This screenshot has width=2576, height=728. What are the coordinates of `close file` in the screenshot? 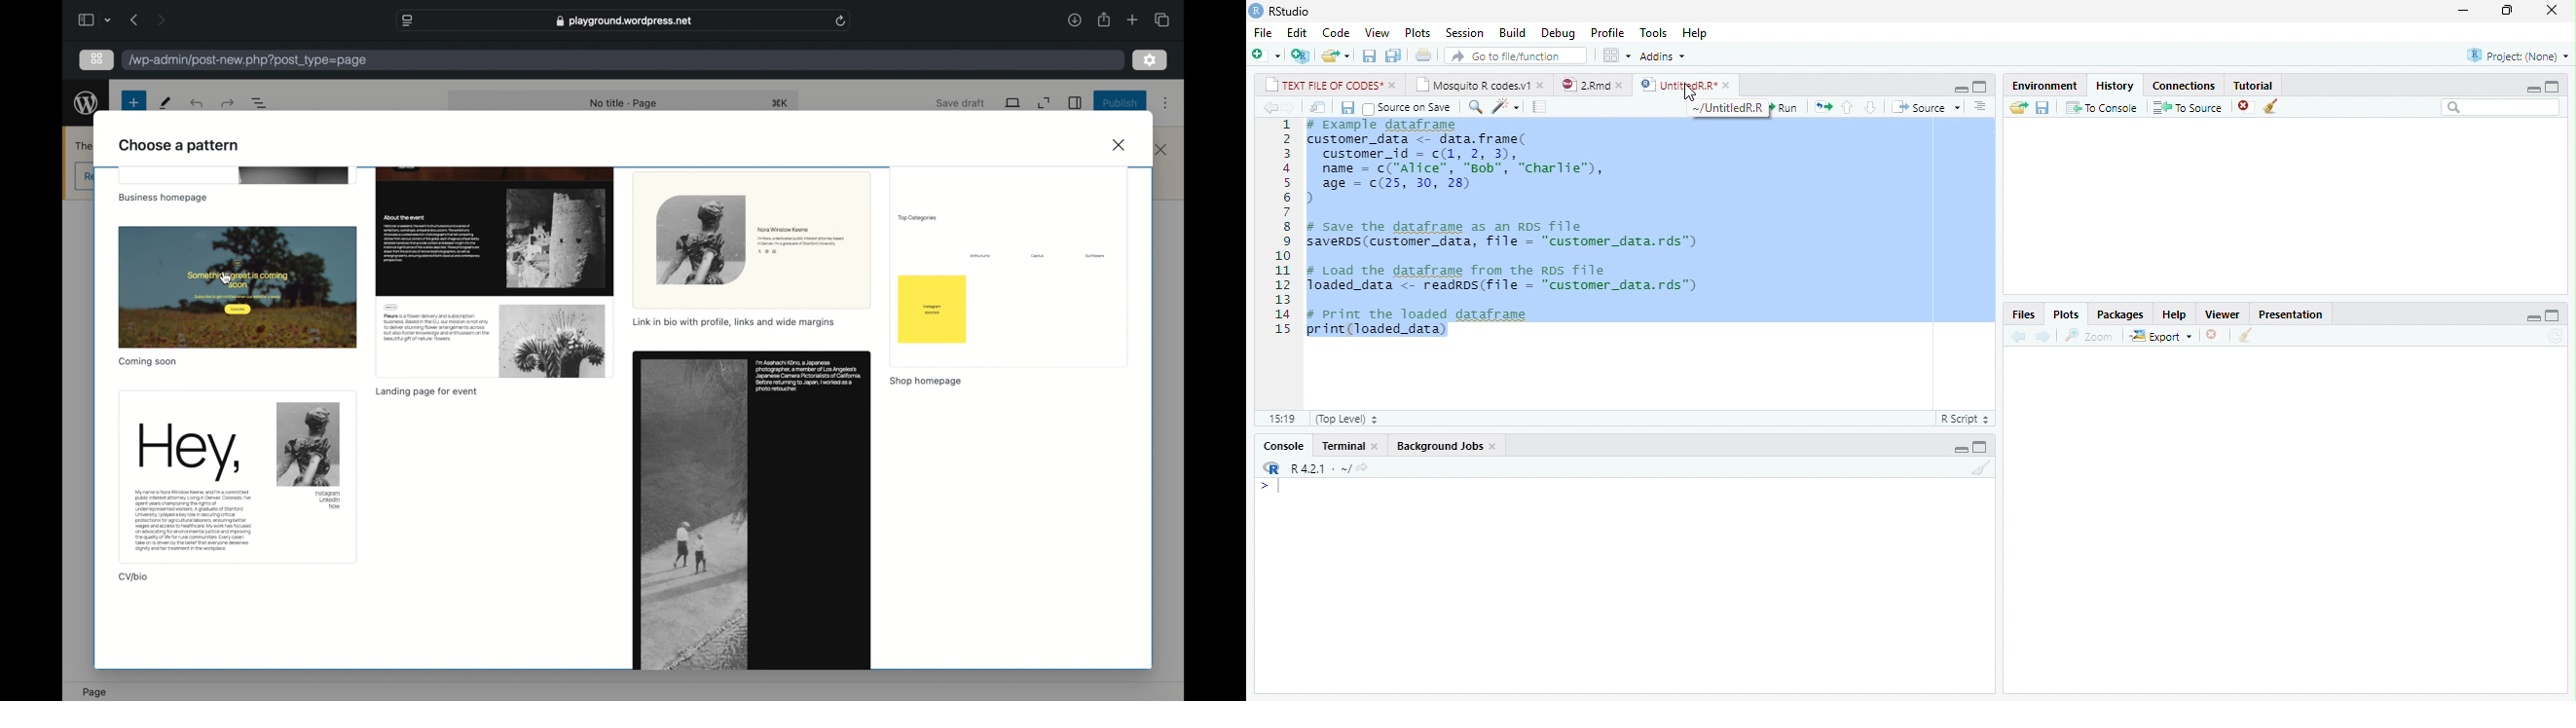 It's located at (2247, 106).